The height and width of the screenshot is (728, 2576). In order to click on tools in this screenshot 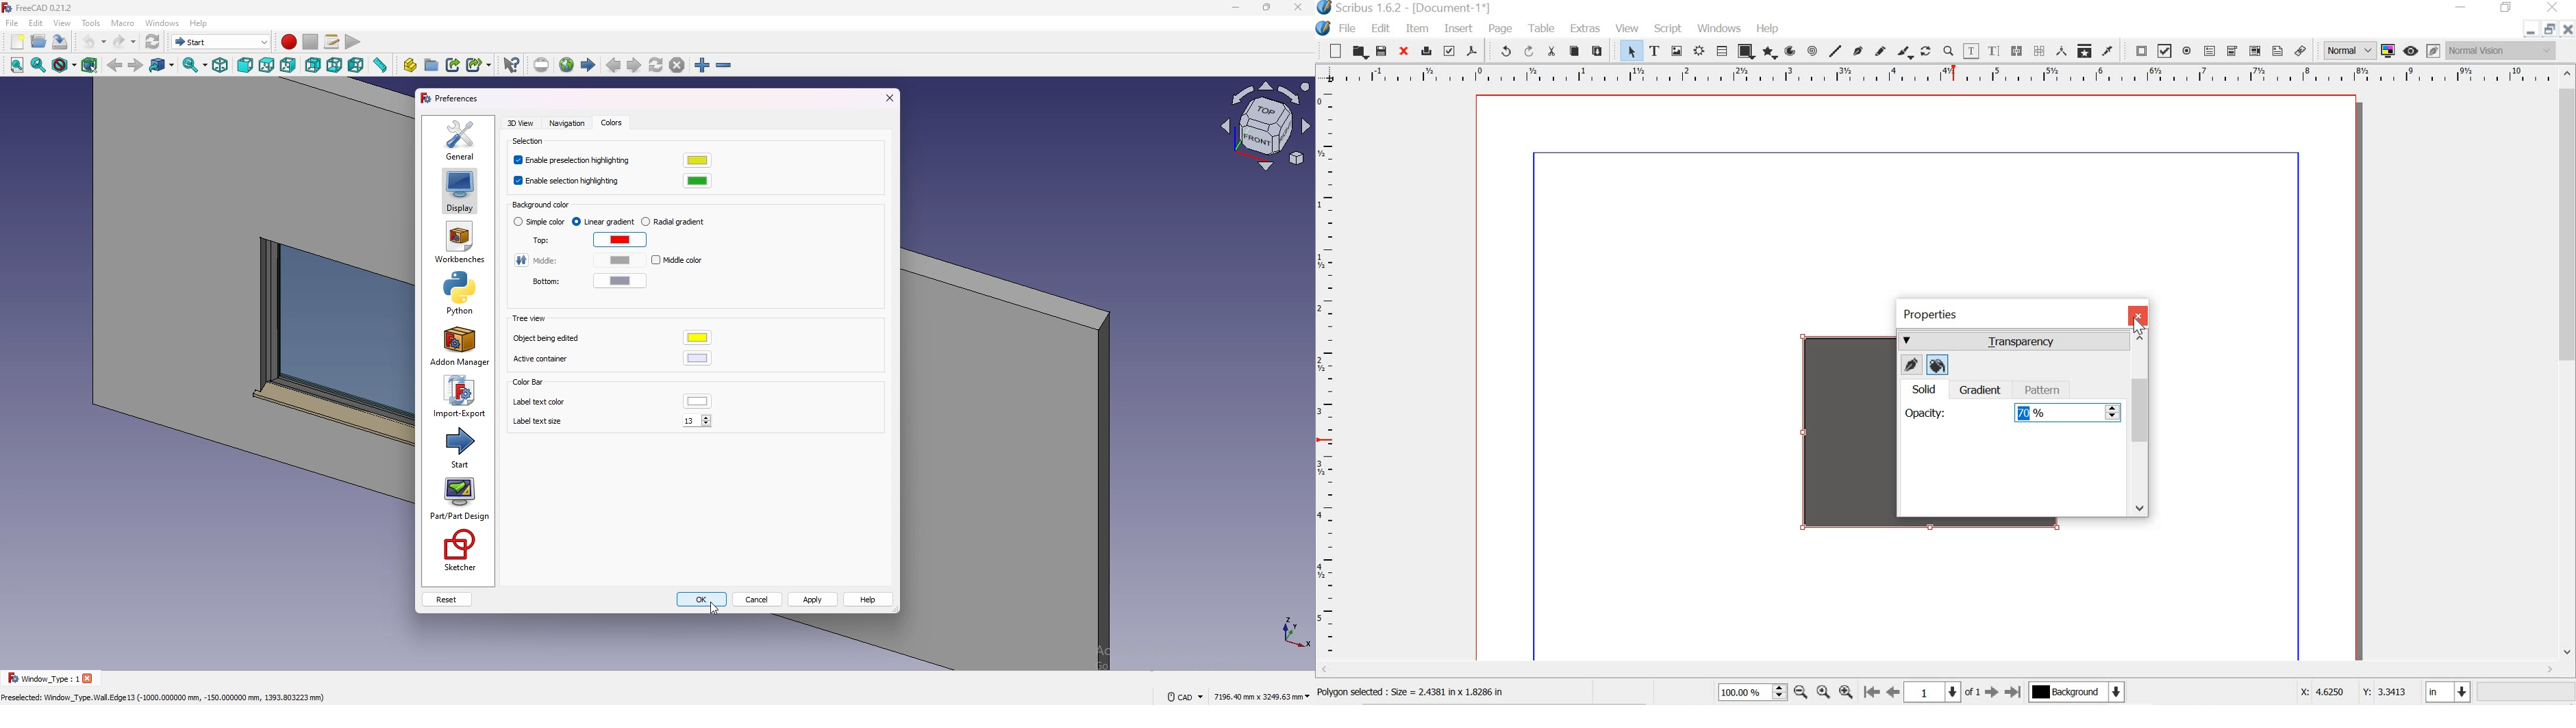, I will do `click(1542, 27)`.